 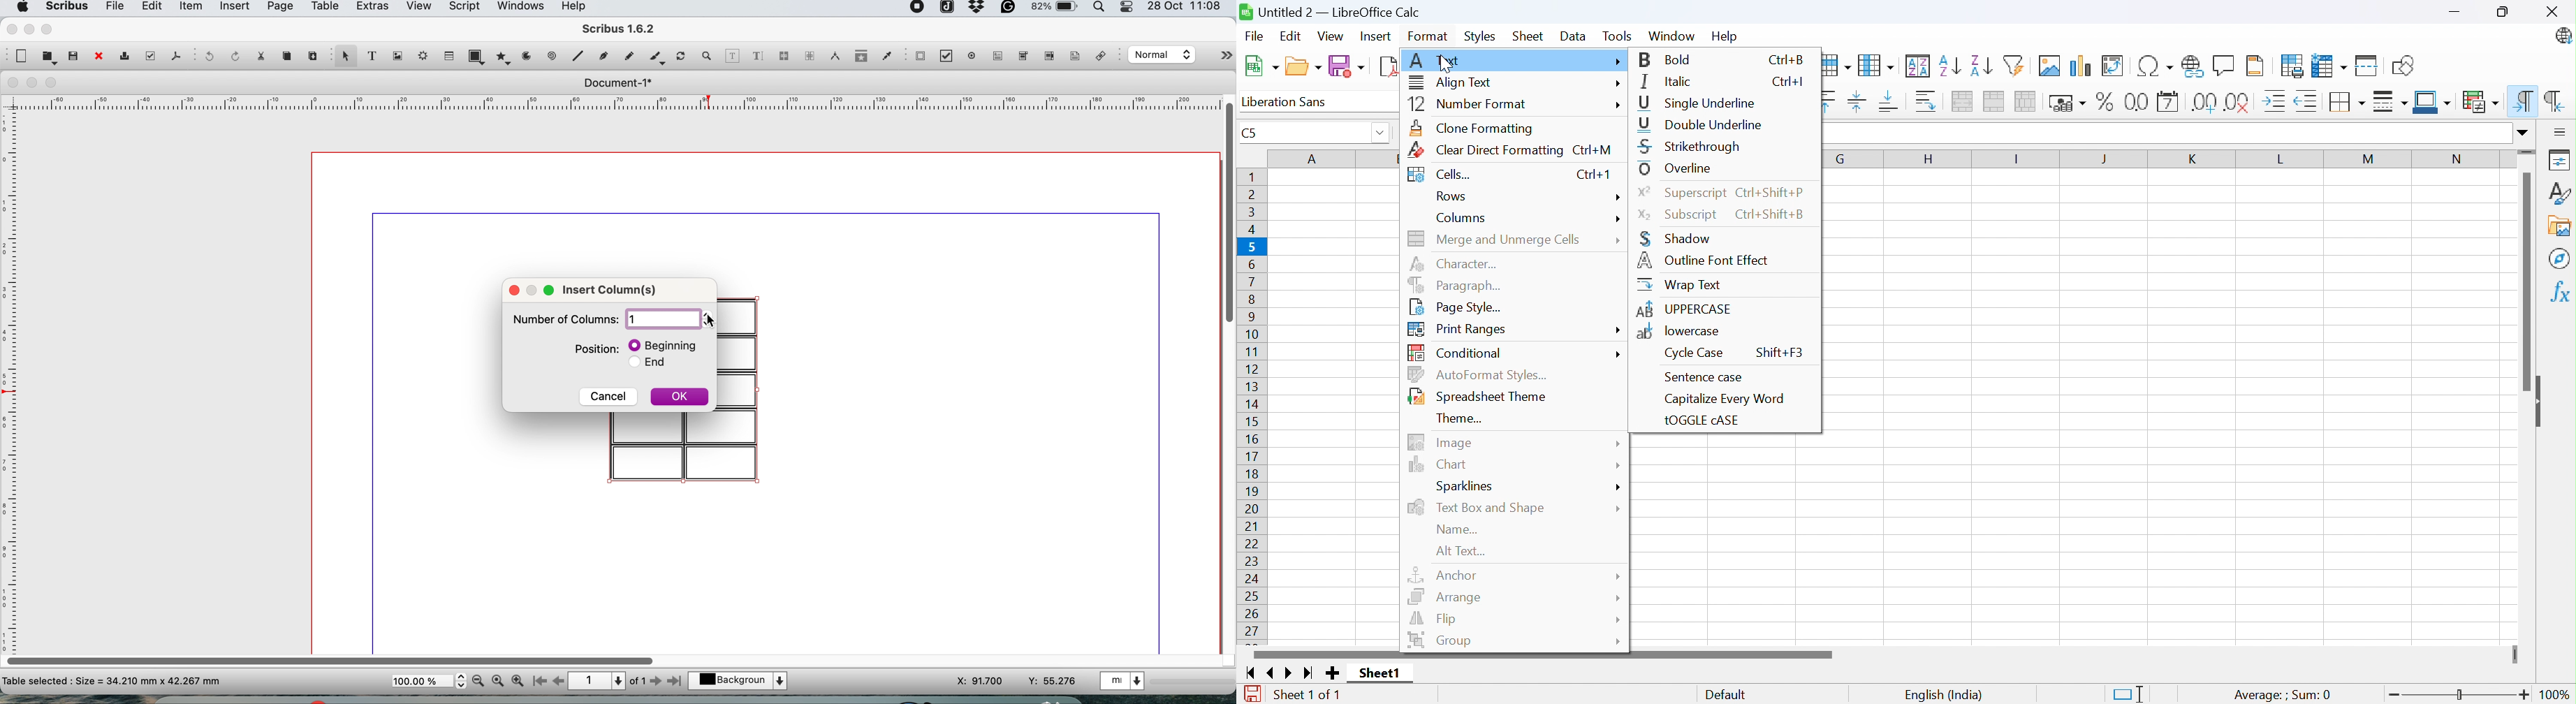 What do you see at coordinates (2515, 655) in the screenshot?
I see `Slider` at bounding box center [2515, 655].